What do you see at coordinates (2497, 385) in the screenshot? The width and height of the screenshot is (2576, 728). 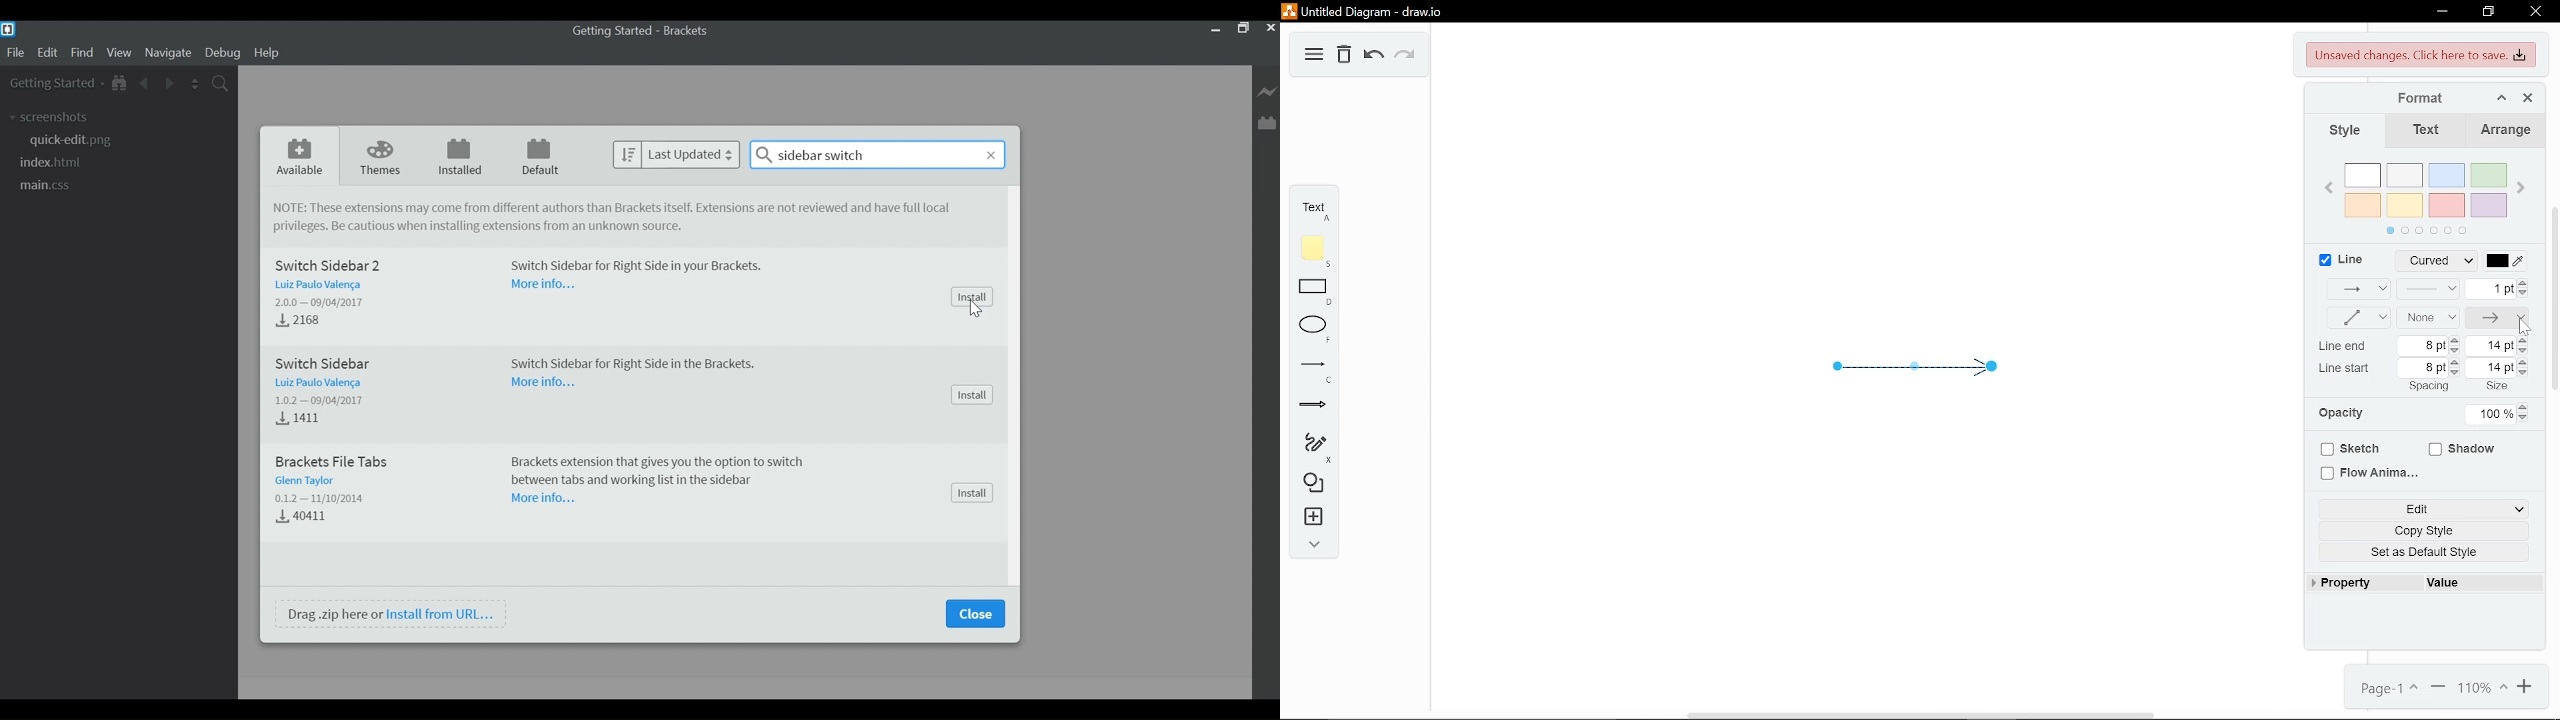 I see `size` at bounding box center [2497, 385].